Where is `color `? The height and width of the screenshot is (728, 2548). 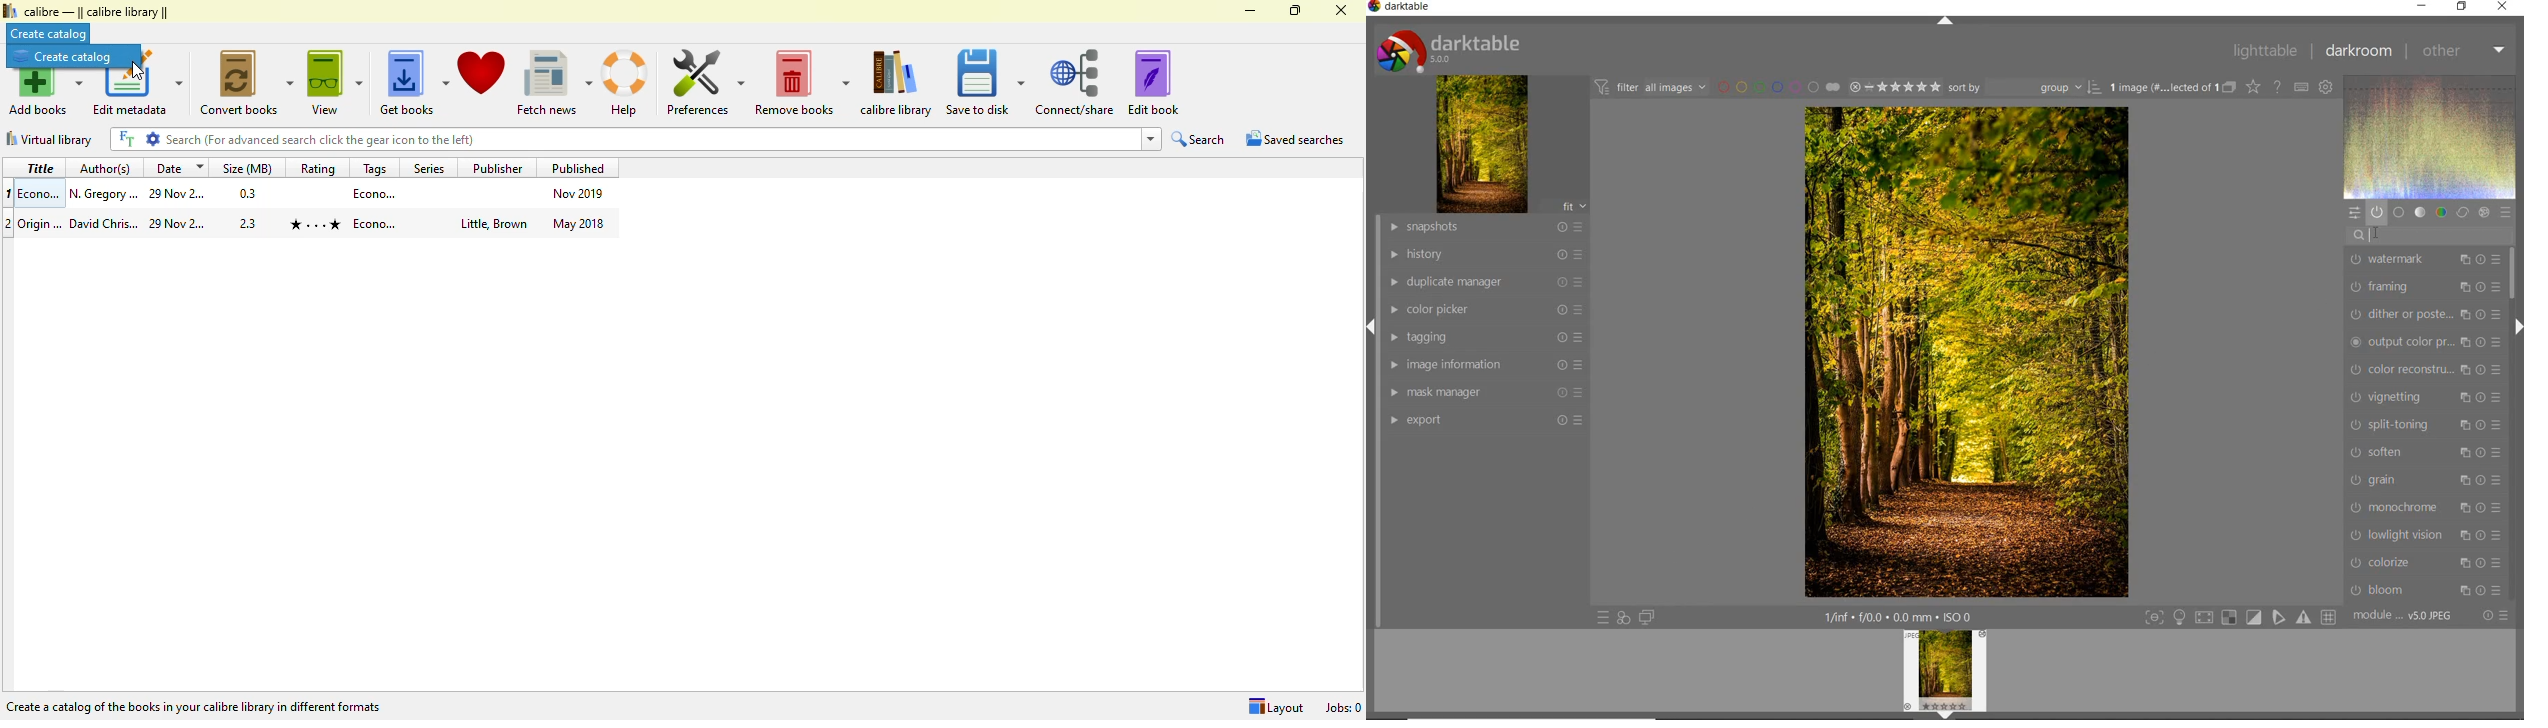 color  is located at coordinates (2440, 212).